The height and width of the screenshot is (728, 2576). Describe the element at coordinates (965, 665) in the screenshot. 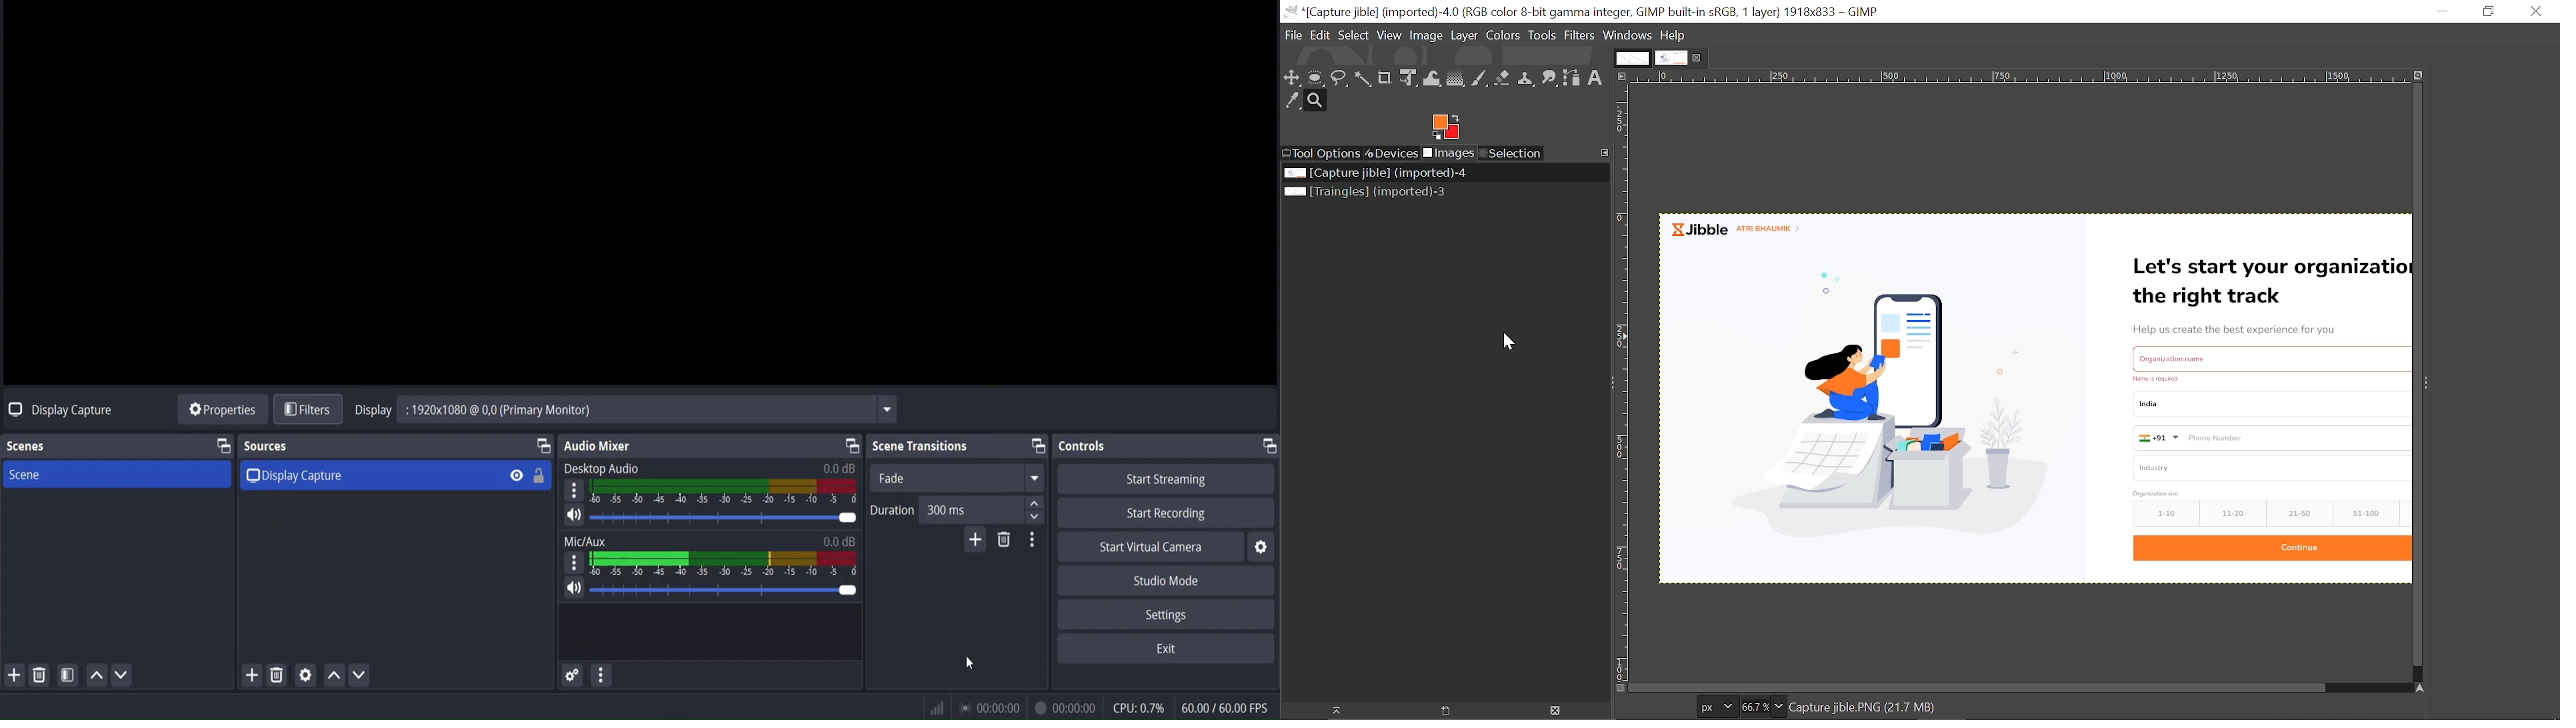

I see `cursor` at that location.